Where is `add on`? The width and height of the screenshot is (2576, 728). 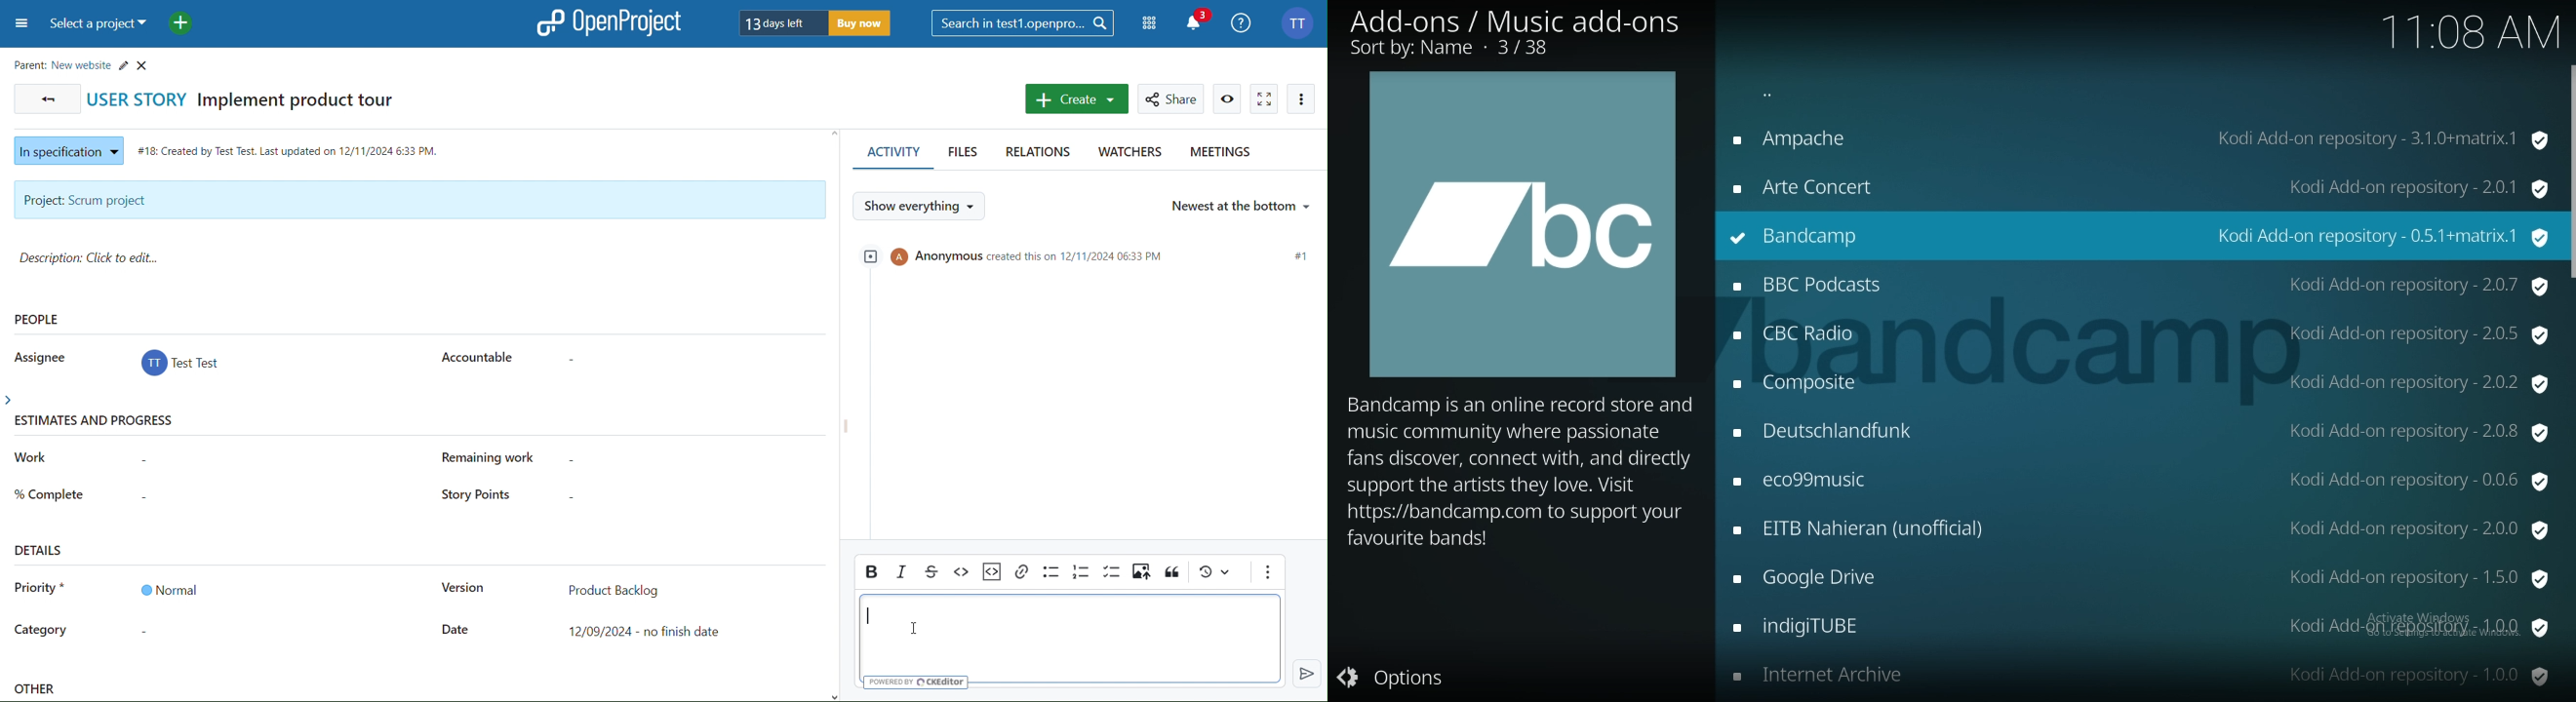 add on is located at coordinates (2140, 527).